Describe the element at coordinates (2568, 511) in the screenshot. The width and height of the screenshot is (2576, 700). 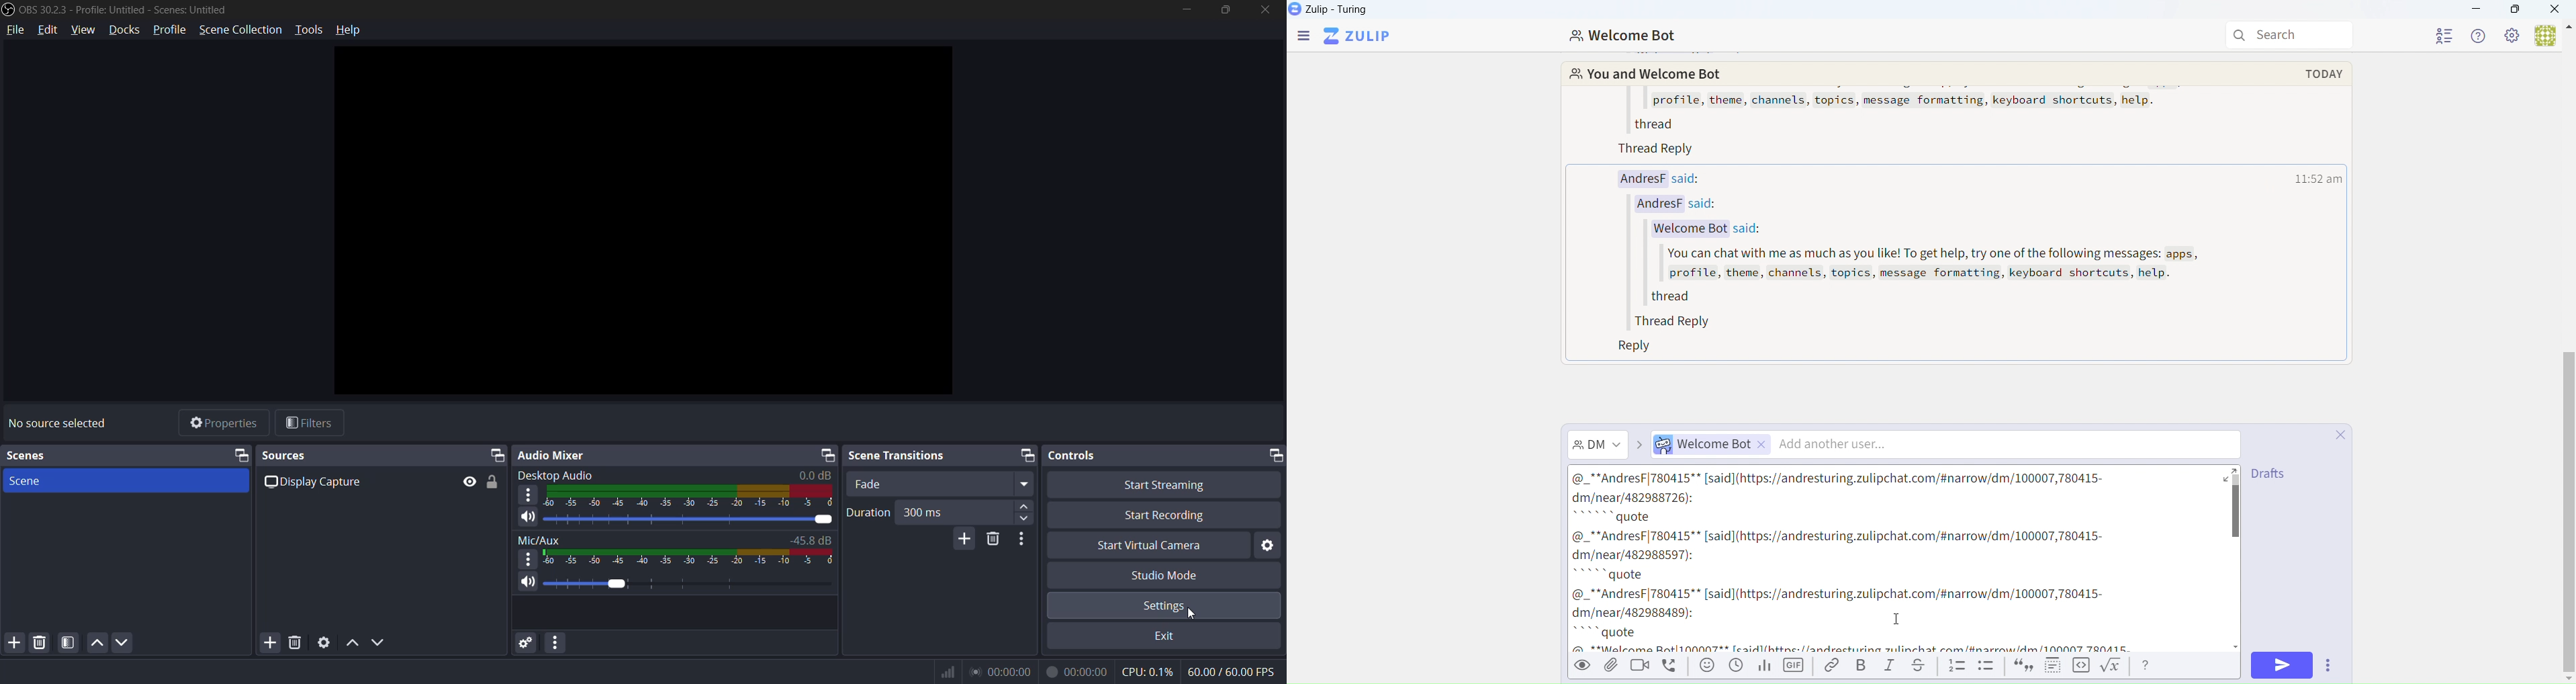
I see `vertical scroll bar` at that location.